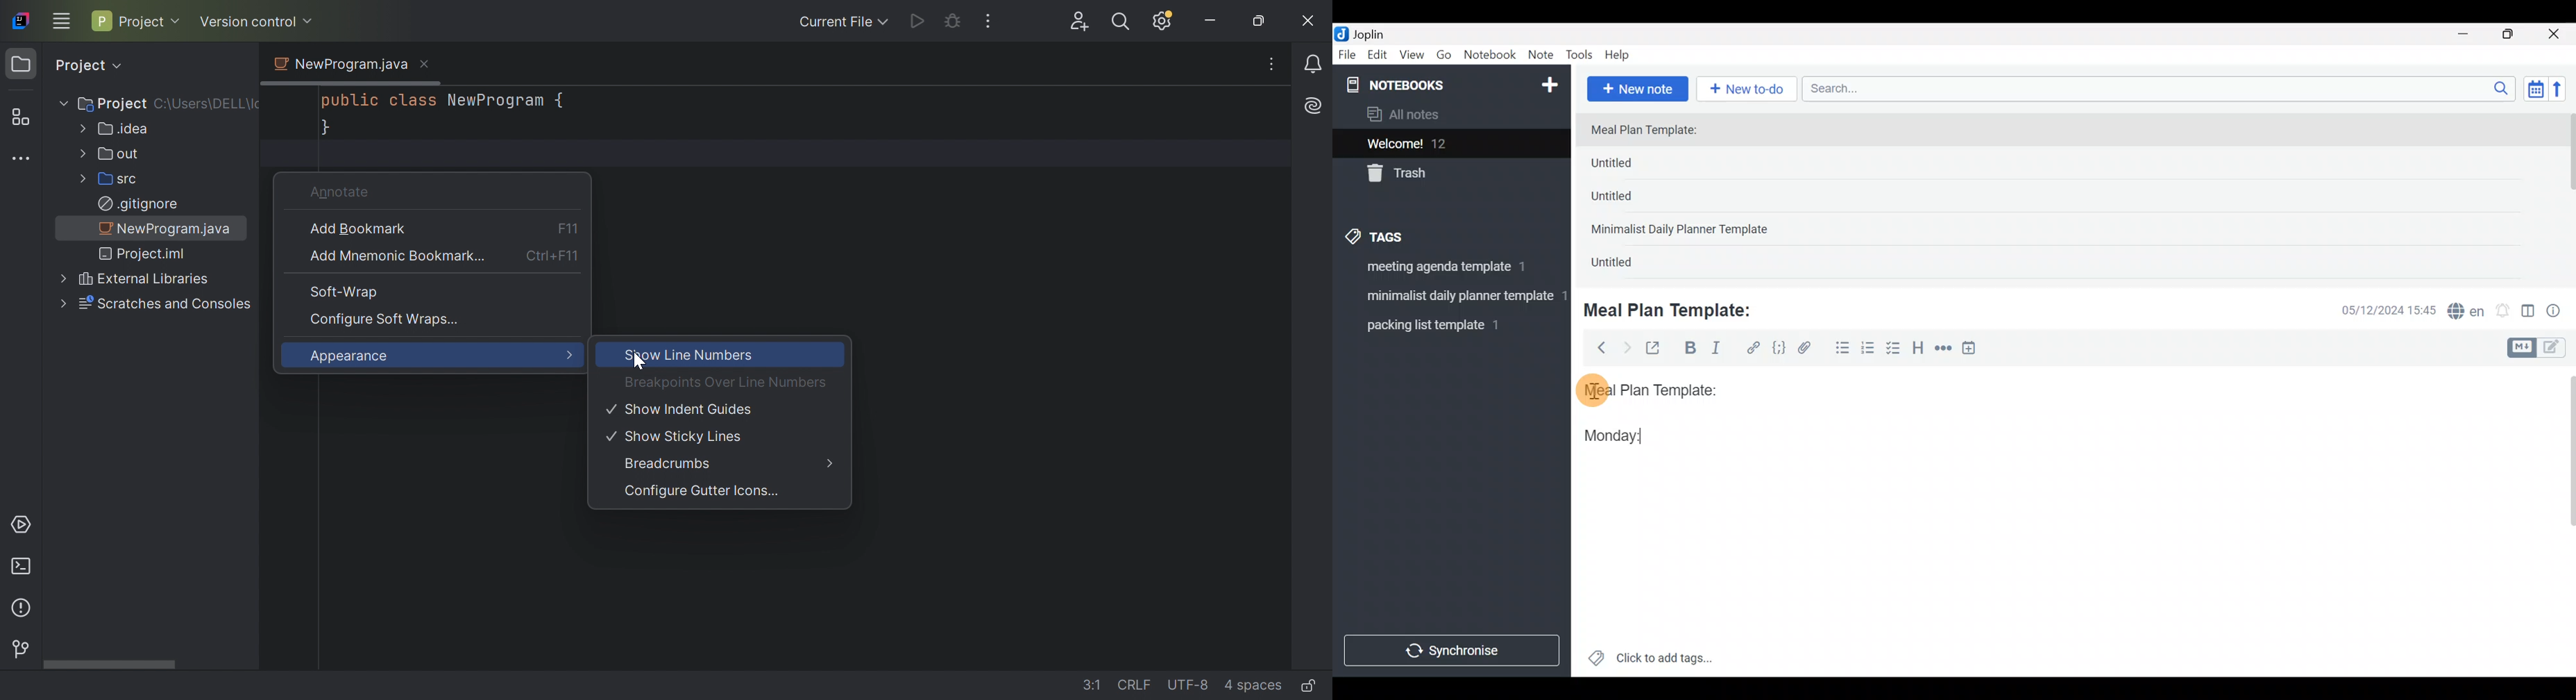 The image size is (2576, 700). I want to click on Edit, so click(1378, 57).